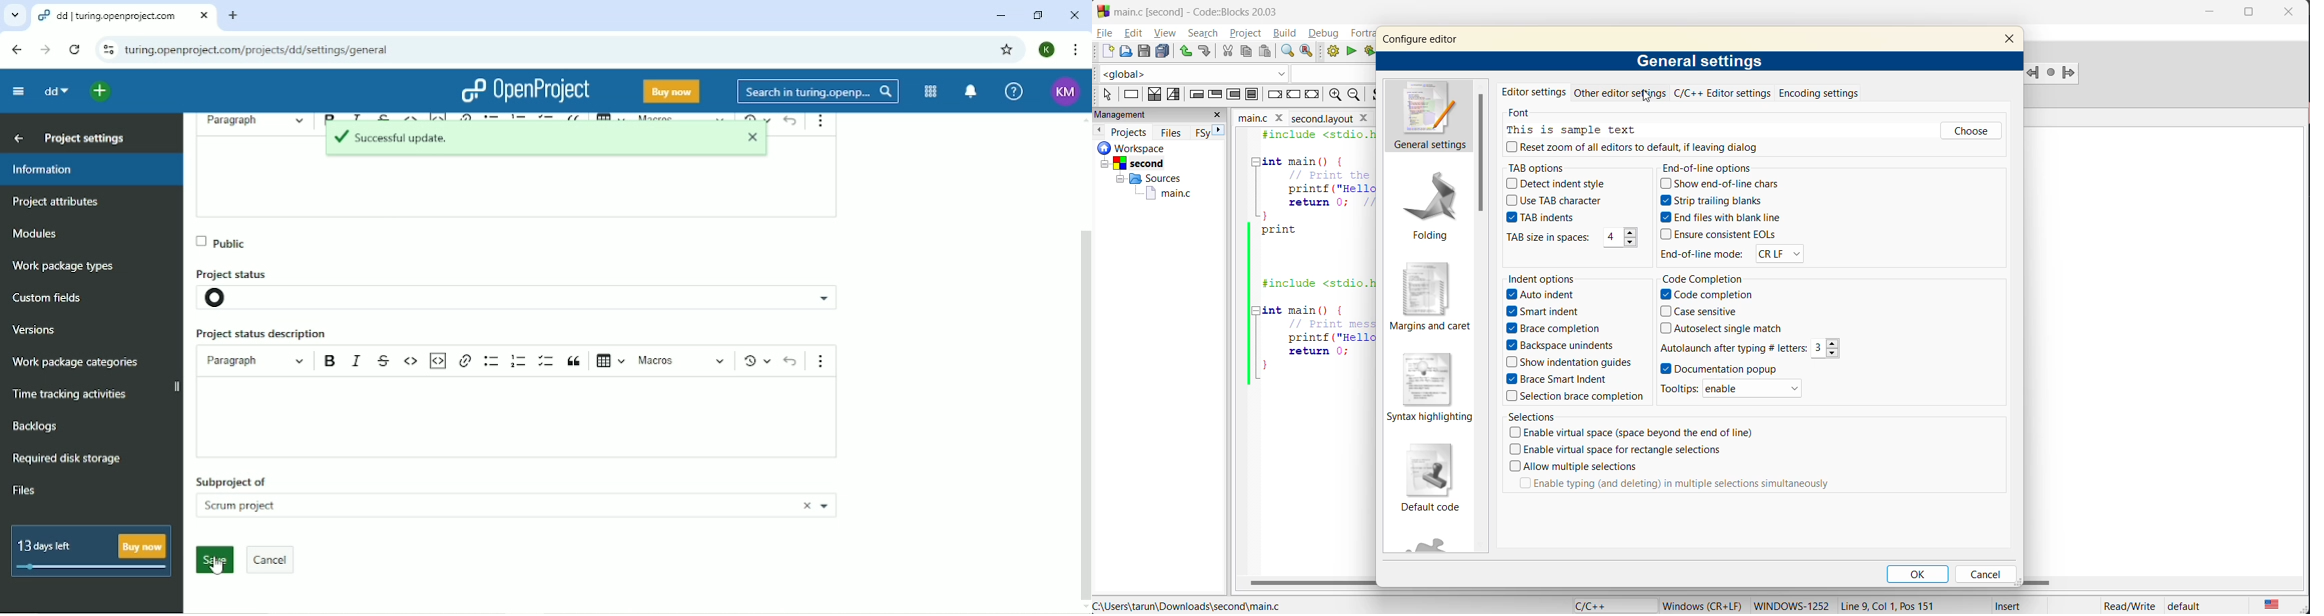 Image resolution: width=2324 pixels, height=616 pixels. What do you see at coordinates (2271, 604) in the screenshot?
I see `text language` at bounding box center [2271, 604].